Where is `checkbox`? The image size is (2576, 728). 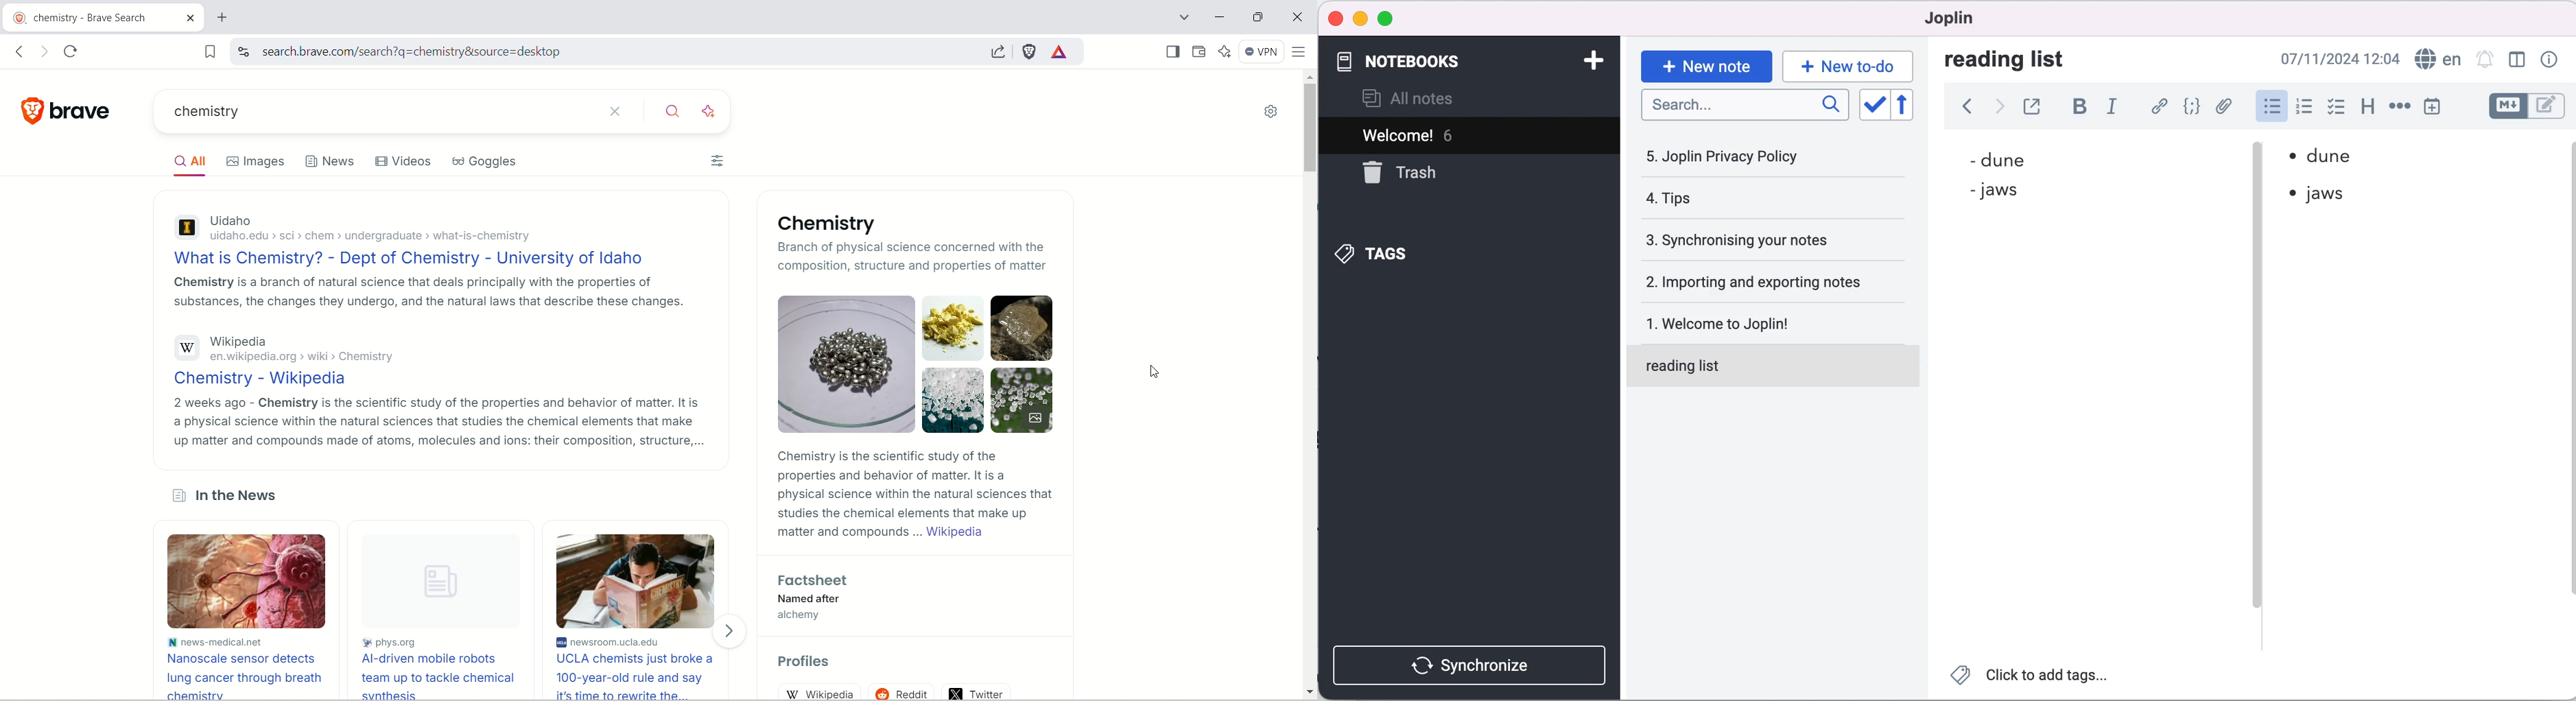 checkbox is located at coordinates (2338, 108).